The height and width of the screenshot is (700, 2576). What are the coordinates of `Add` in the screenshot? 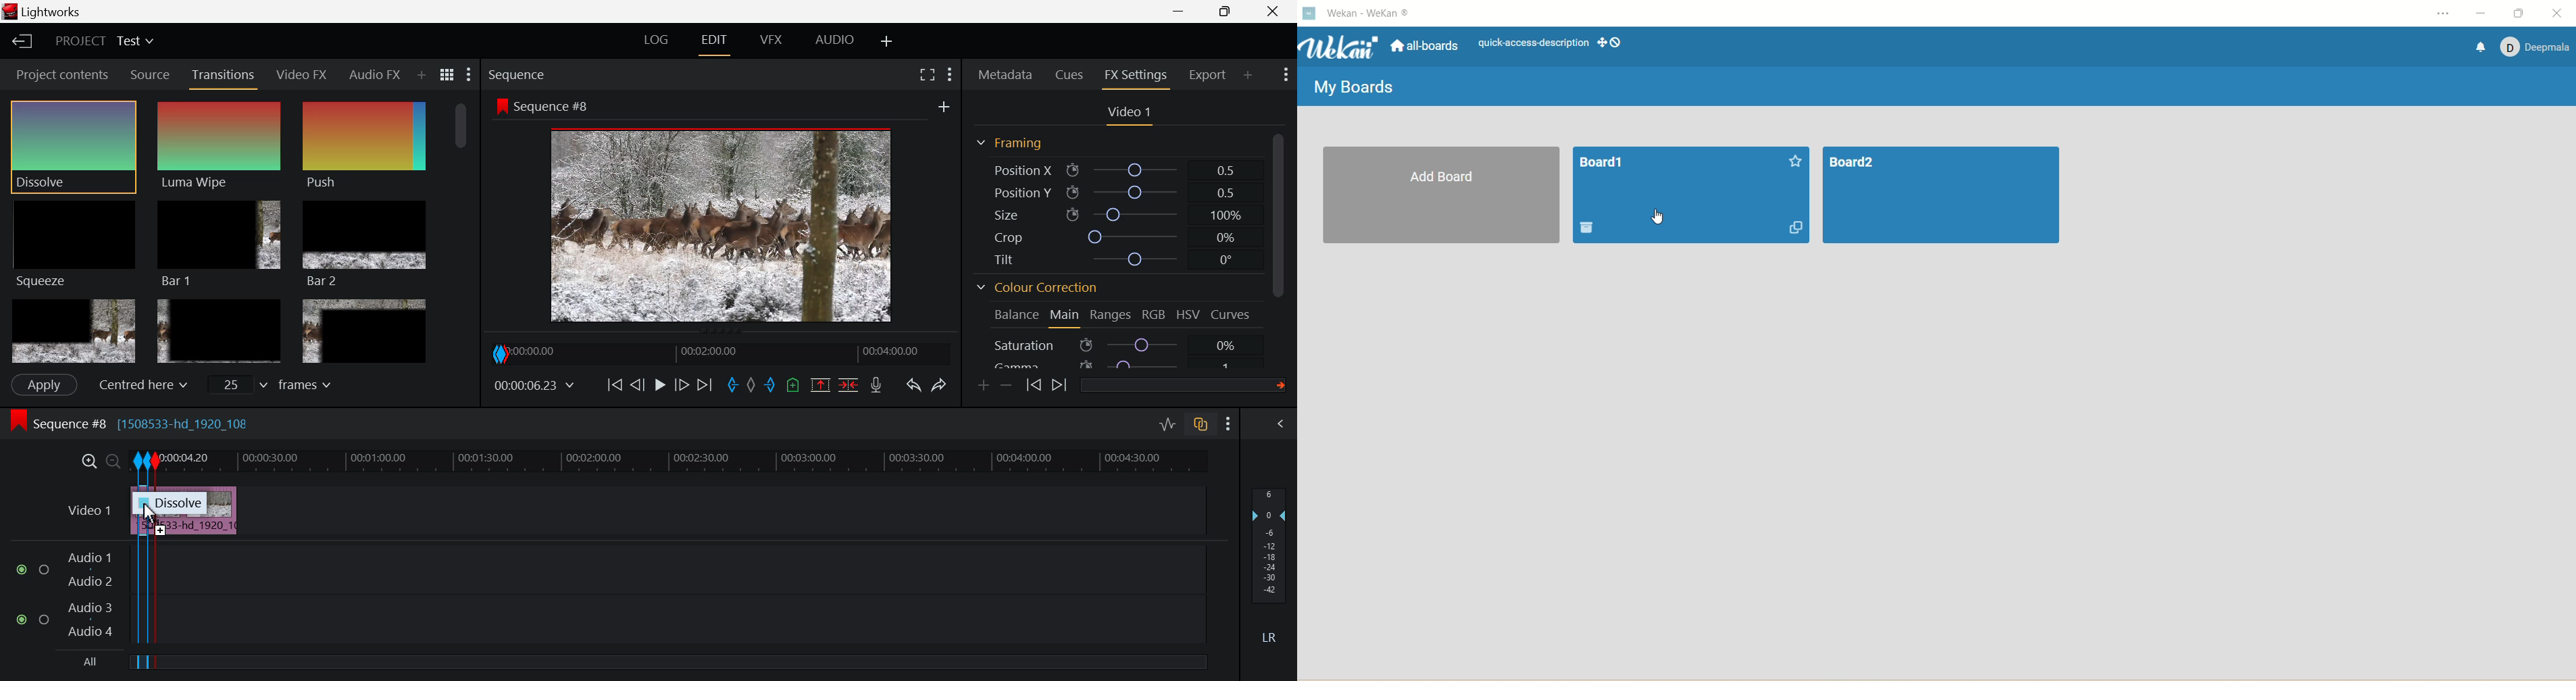 It's located at (944, 107).